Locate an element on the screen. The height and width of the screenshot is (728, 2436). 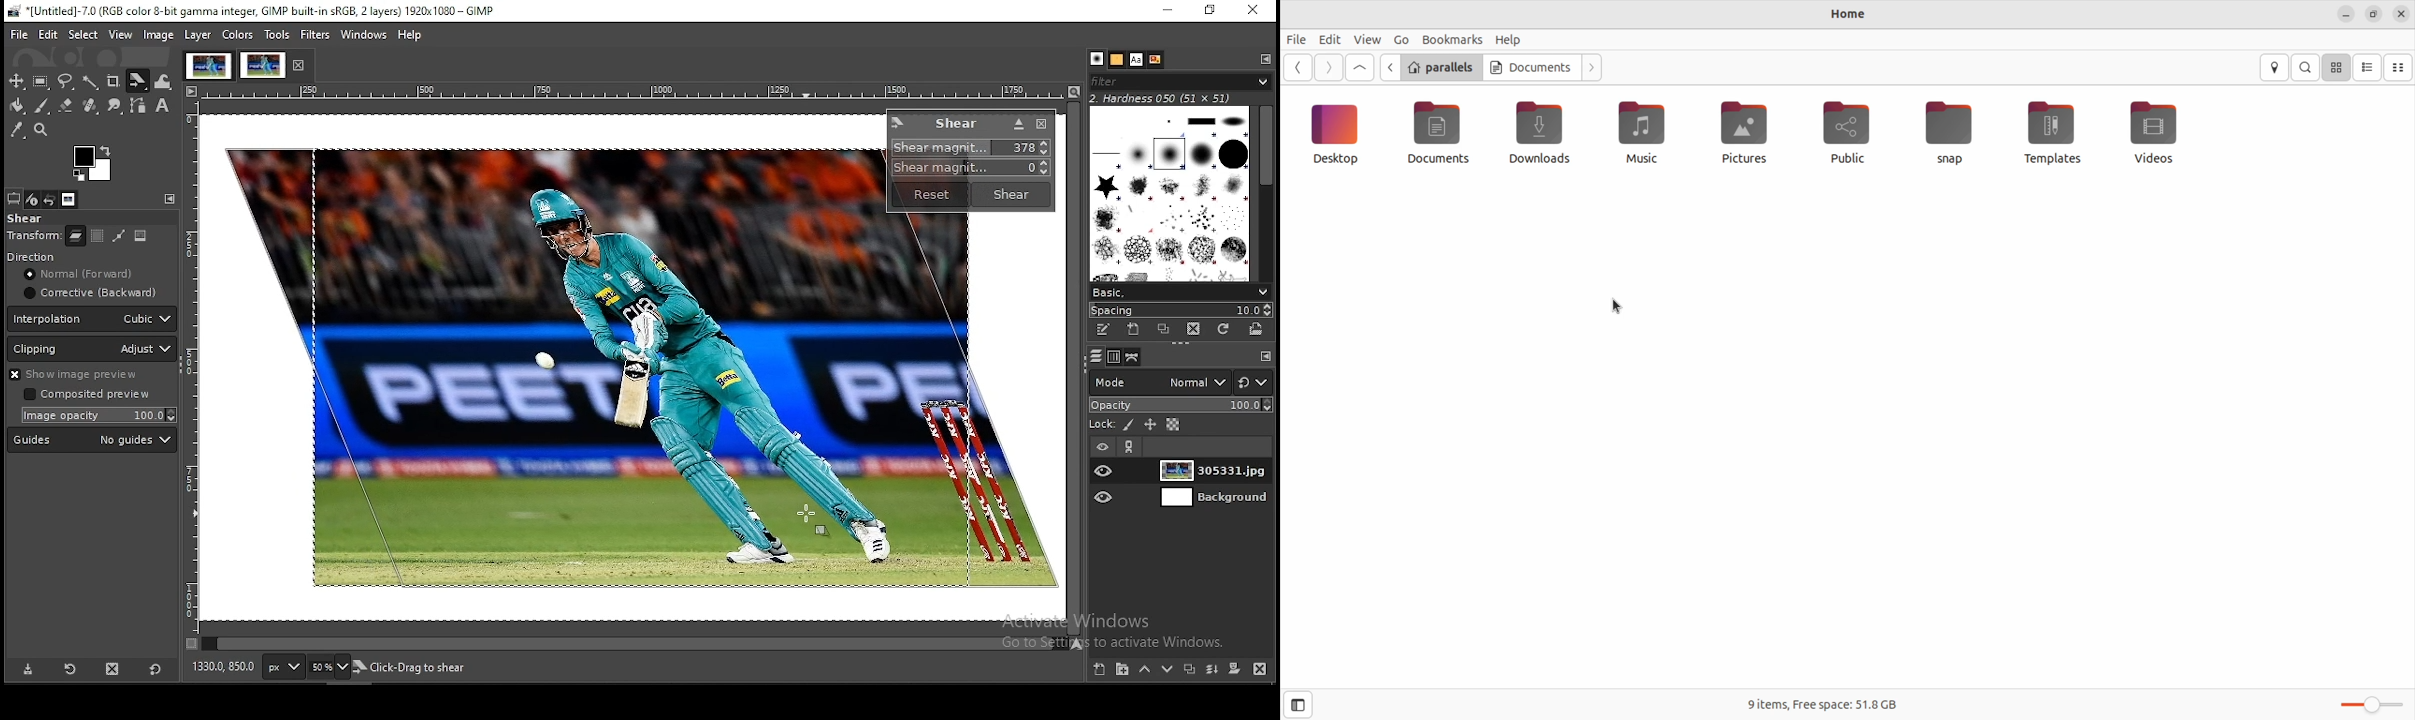
fonts is located at coordinates (1136, 60).